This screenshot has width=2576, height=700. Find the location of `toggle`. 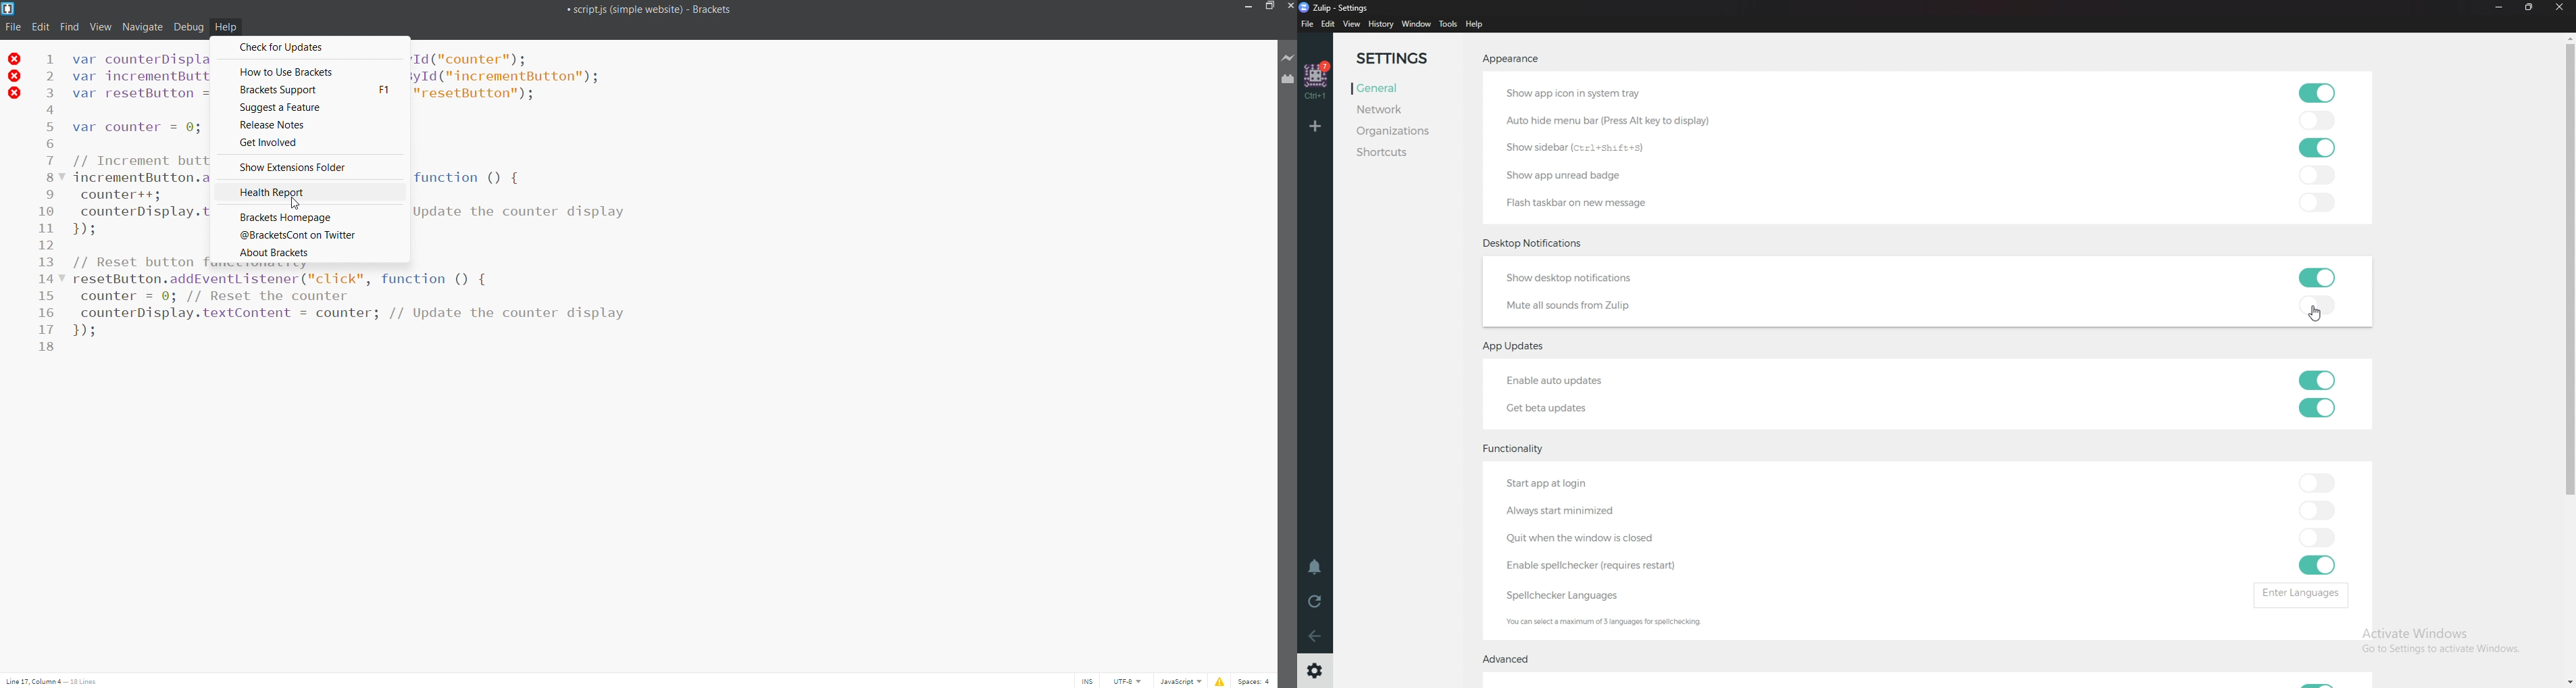

toggle is located at coordinates (2323, 175).